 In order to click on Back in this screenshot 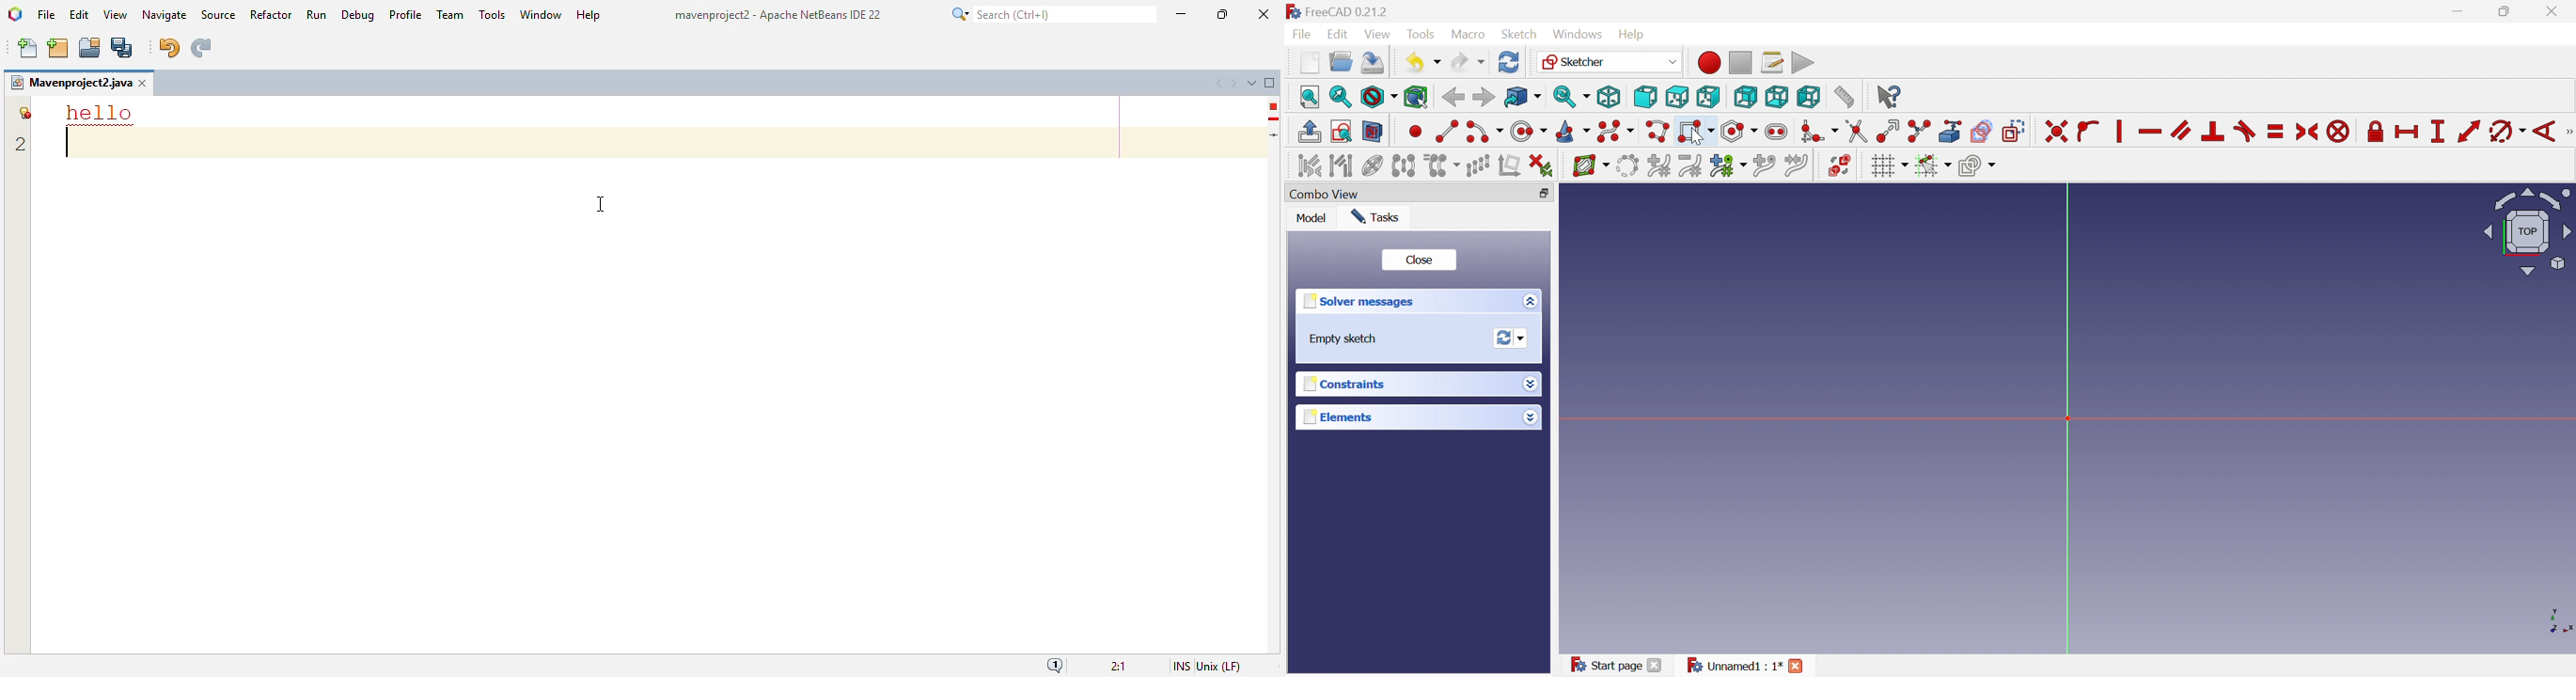, I will do `click(1452, 98)`.